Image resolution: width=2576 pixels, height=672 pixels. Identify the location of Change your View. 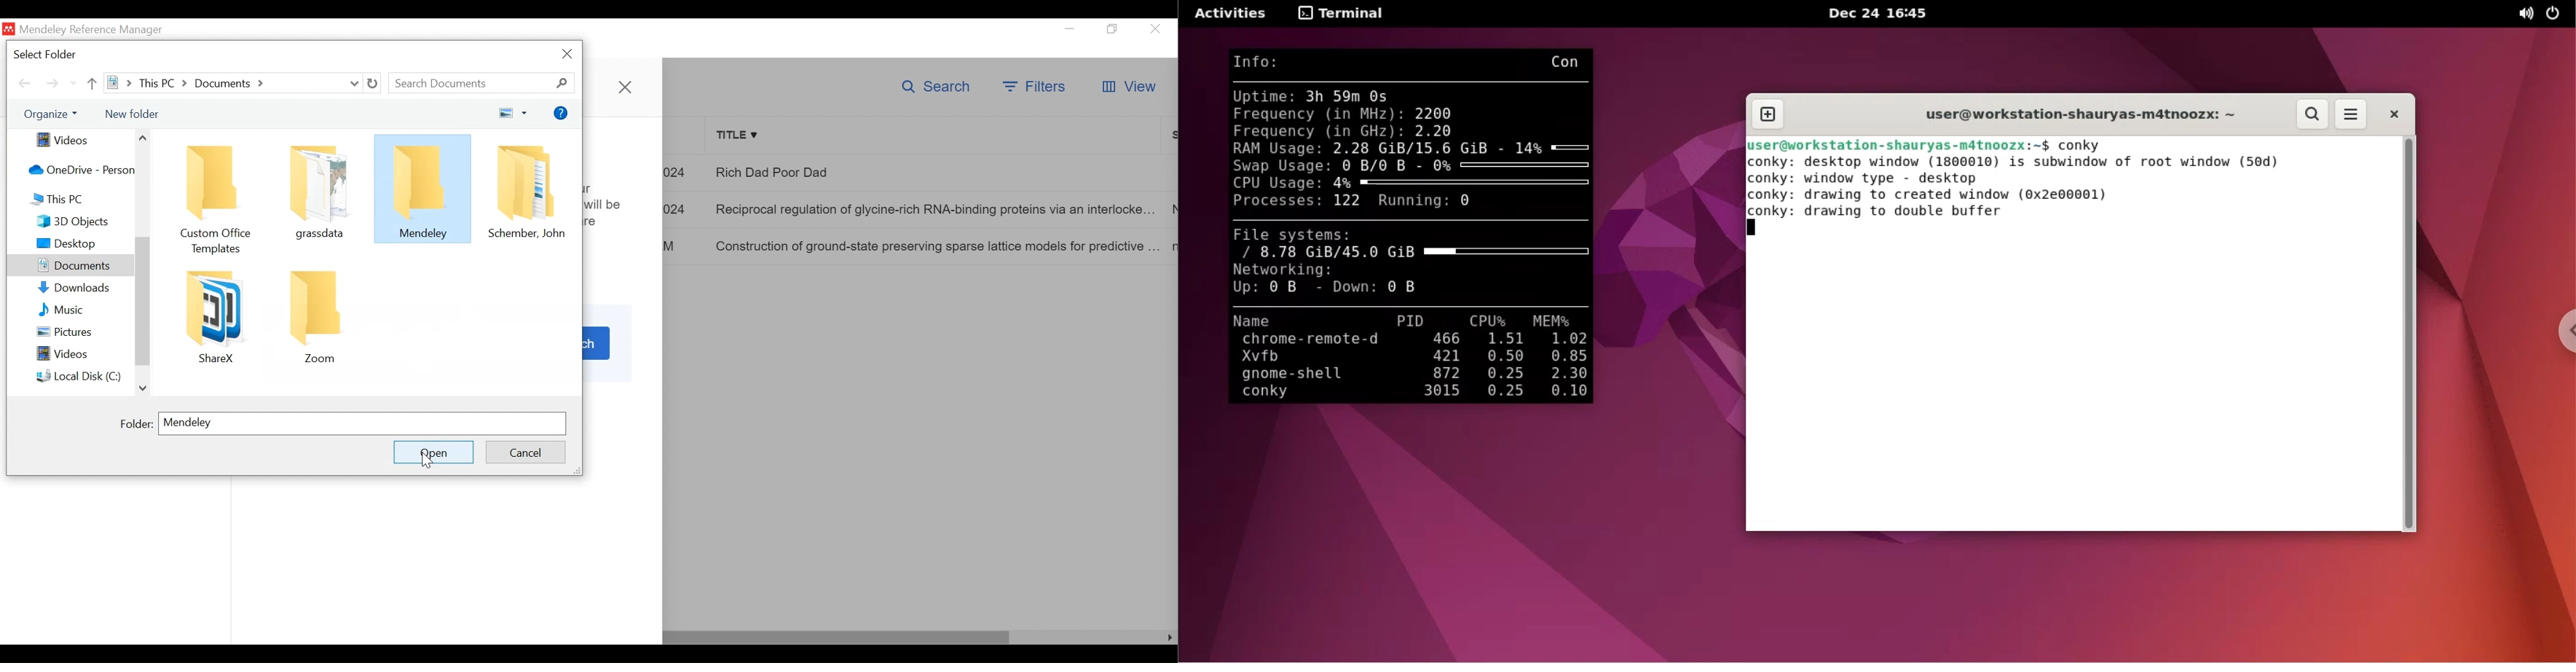
(515, 112).